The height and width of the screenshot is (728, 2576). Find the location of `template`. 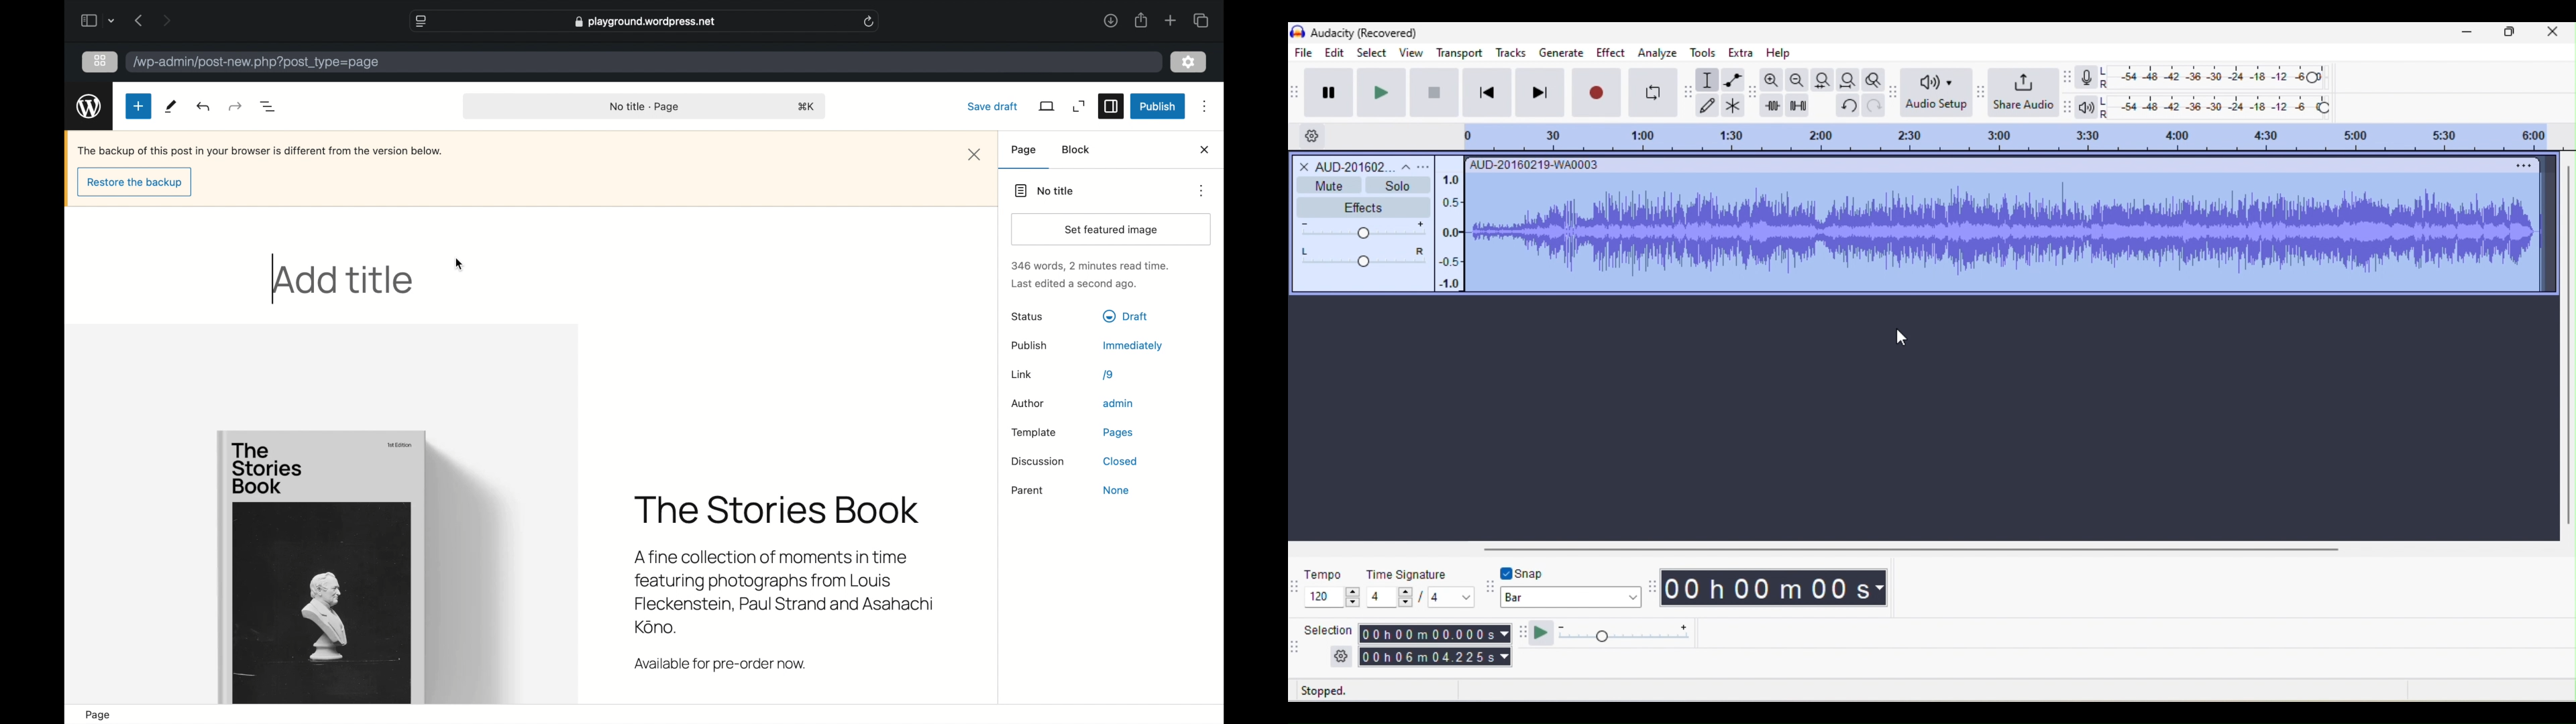

template is located at coordinates (1034, 433).